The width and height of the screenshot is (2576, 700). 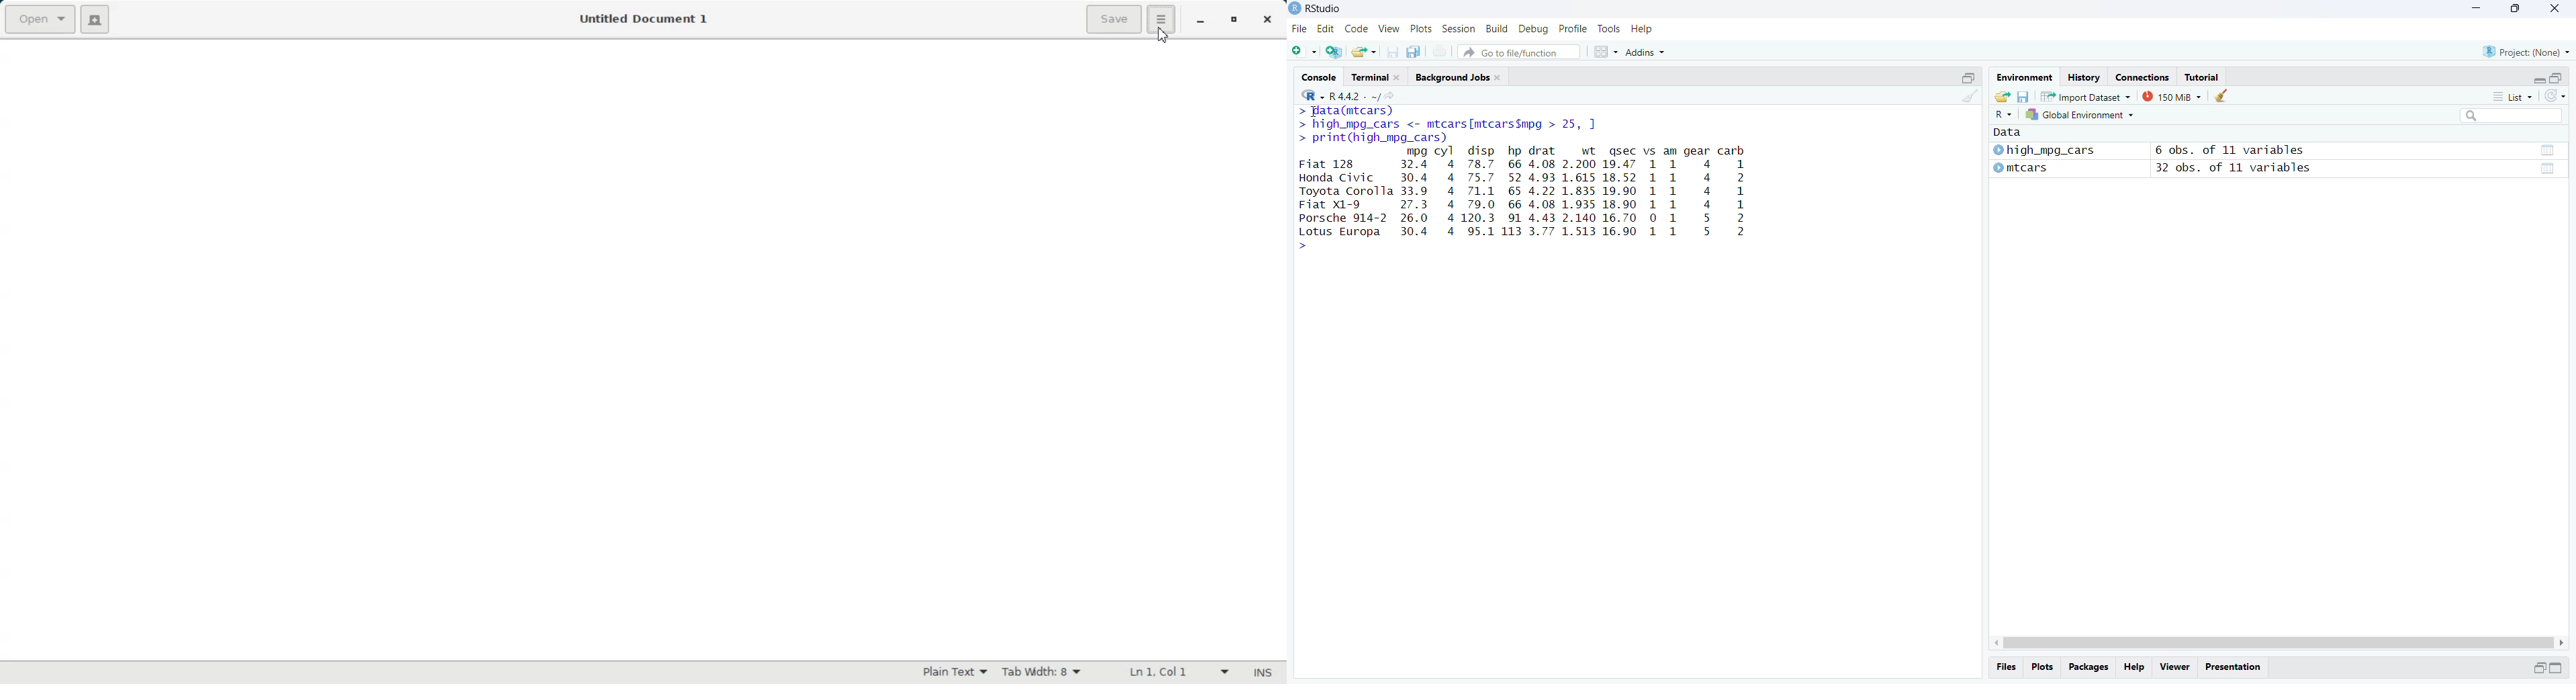 I want to click on mtcars, so click(x=2020, y=168).